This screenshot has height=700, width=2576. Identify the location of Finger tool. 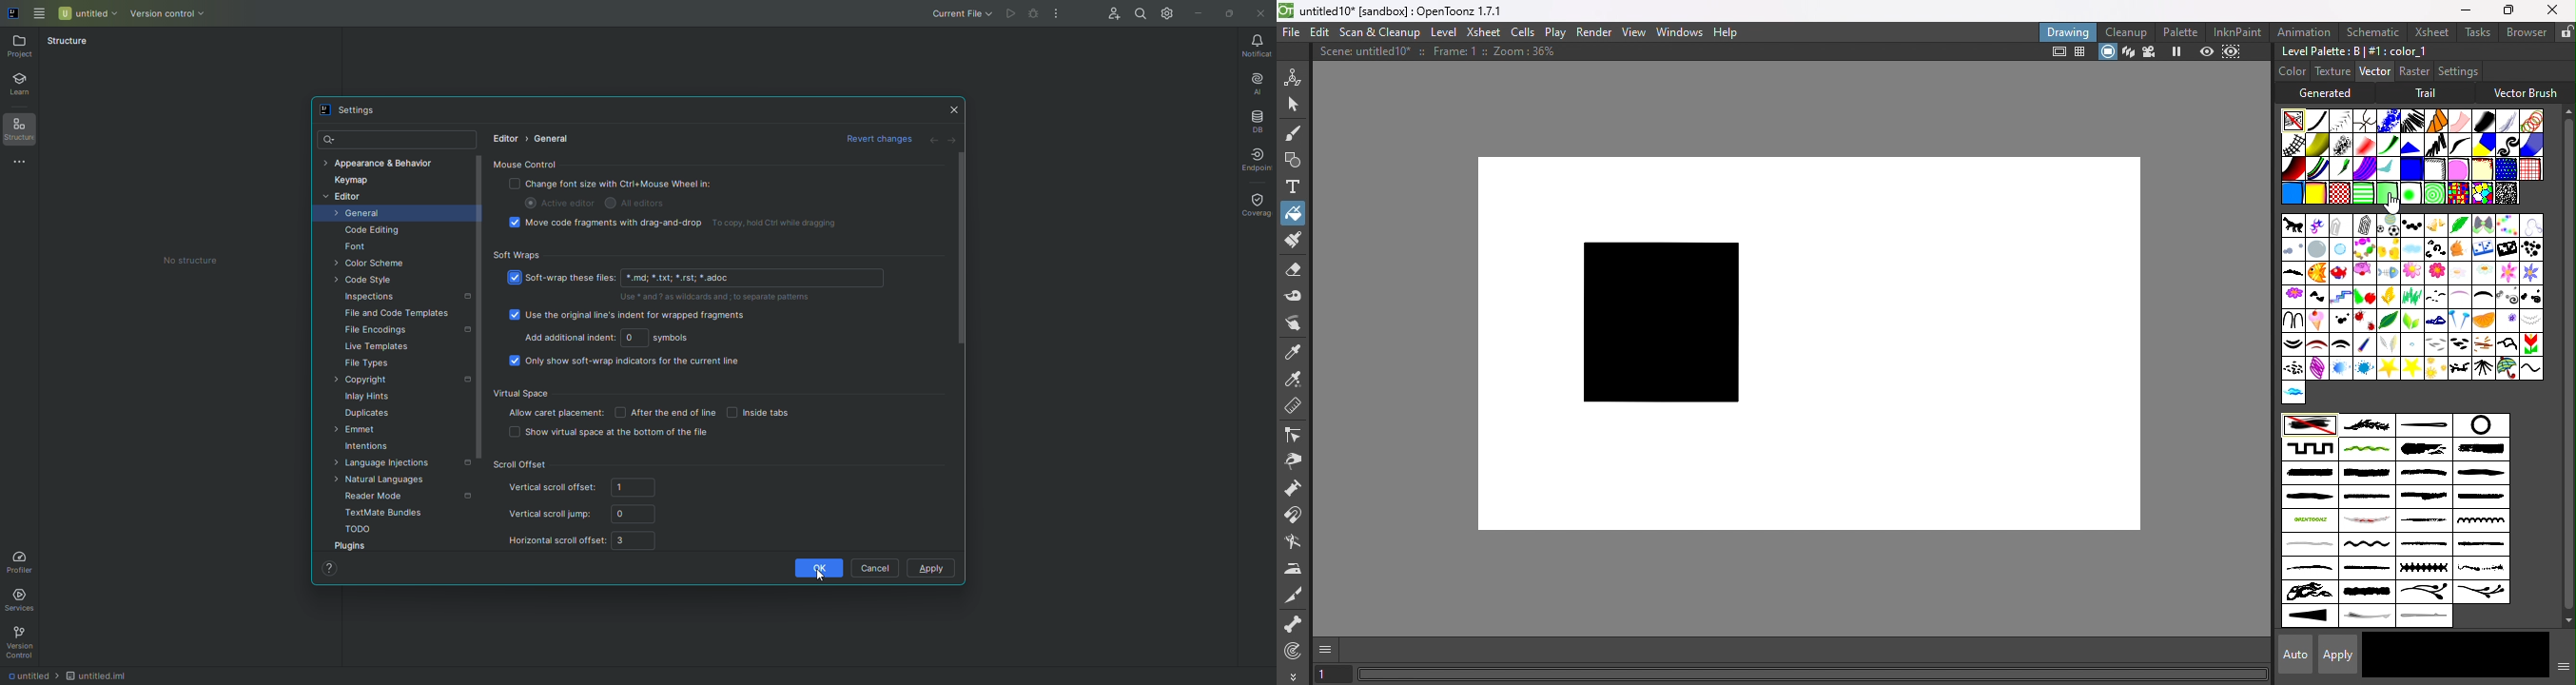
(1298, 324).